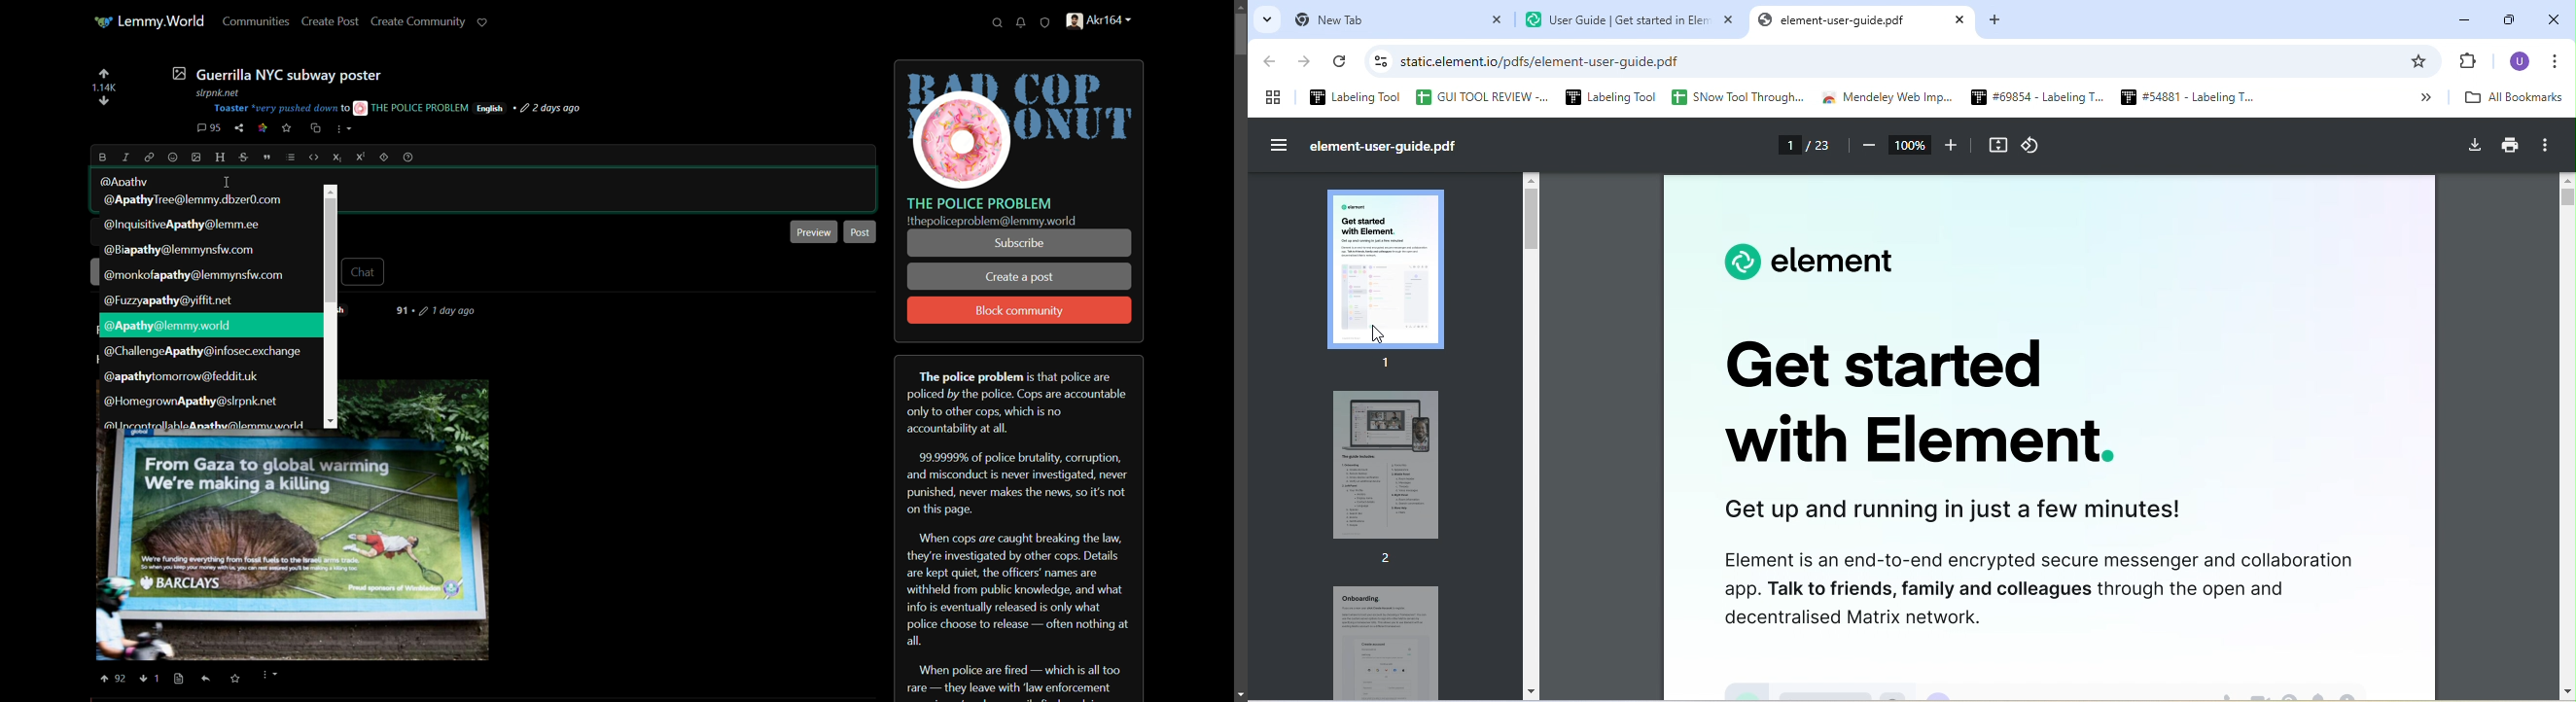 The image size is (2576, 728). Describe the element at coordinates (2520, 99) in the screenshot. I see `all bookmarks` at that location.